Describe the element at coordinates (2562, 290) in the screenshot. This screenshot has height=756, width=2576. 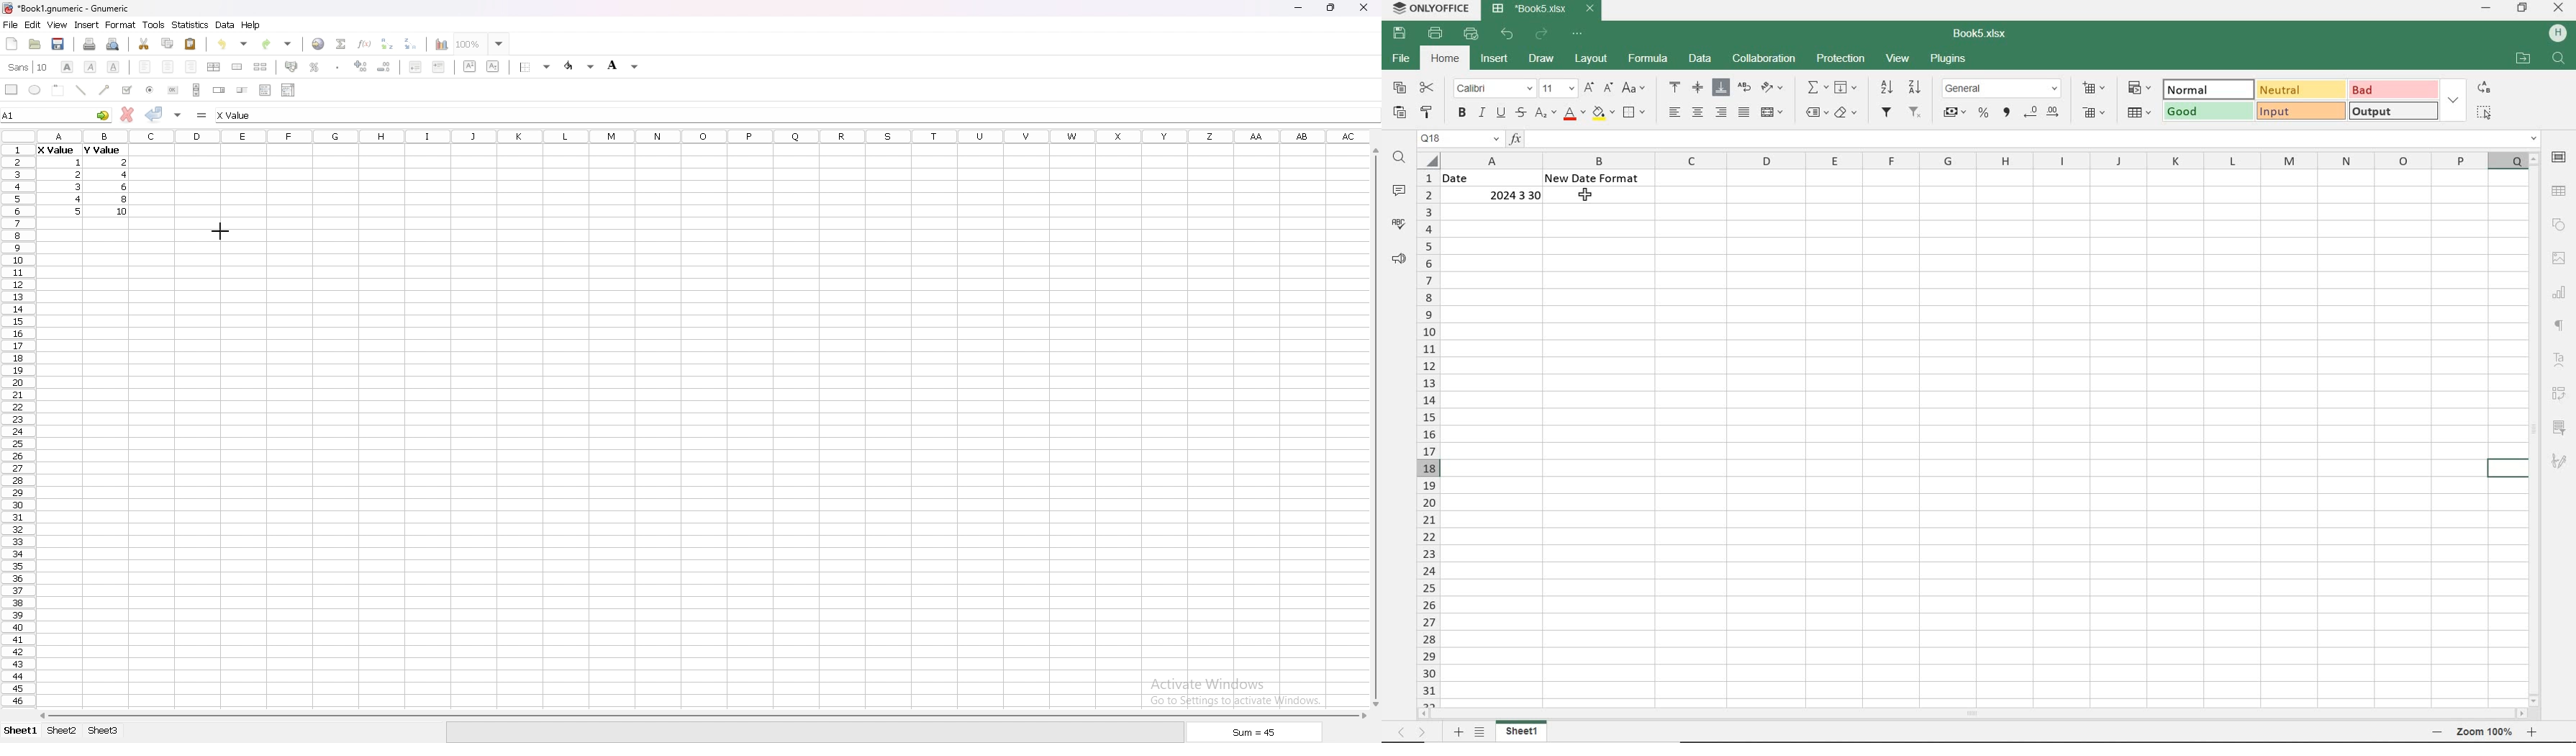
I see `CHART` at that location.